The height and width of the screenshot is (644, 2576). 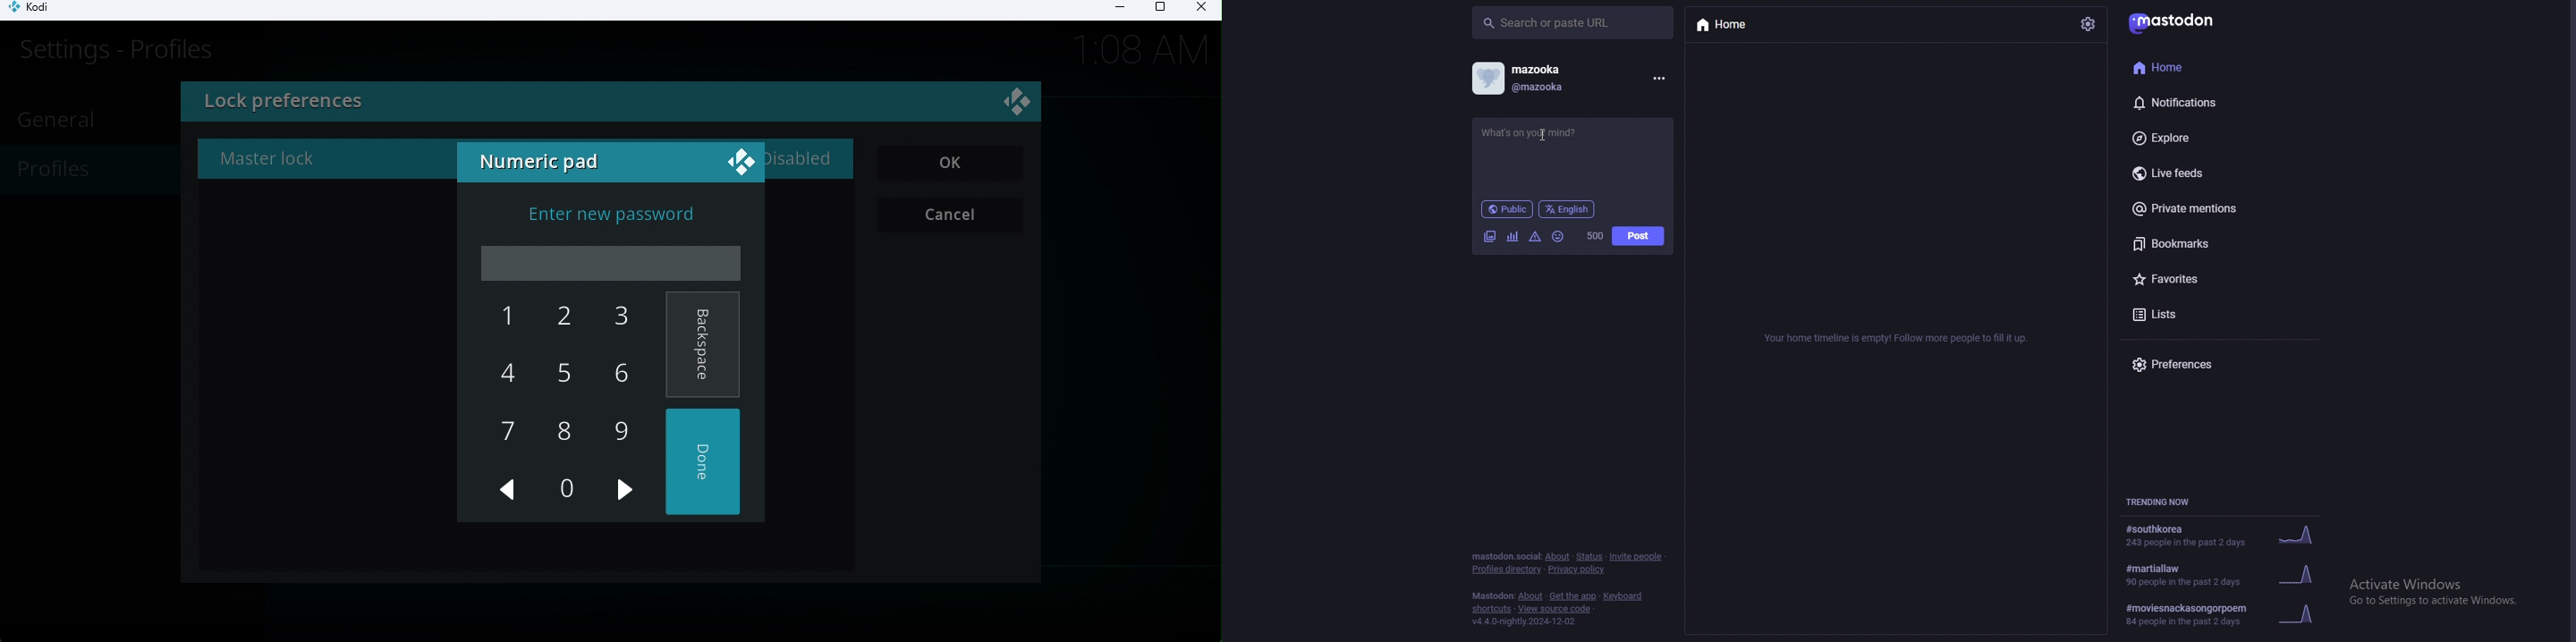 I want to click on 9, so click(x=621, y=430).